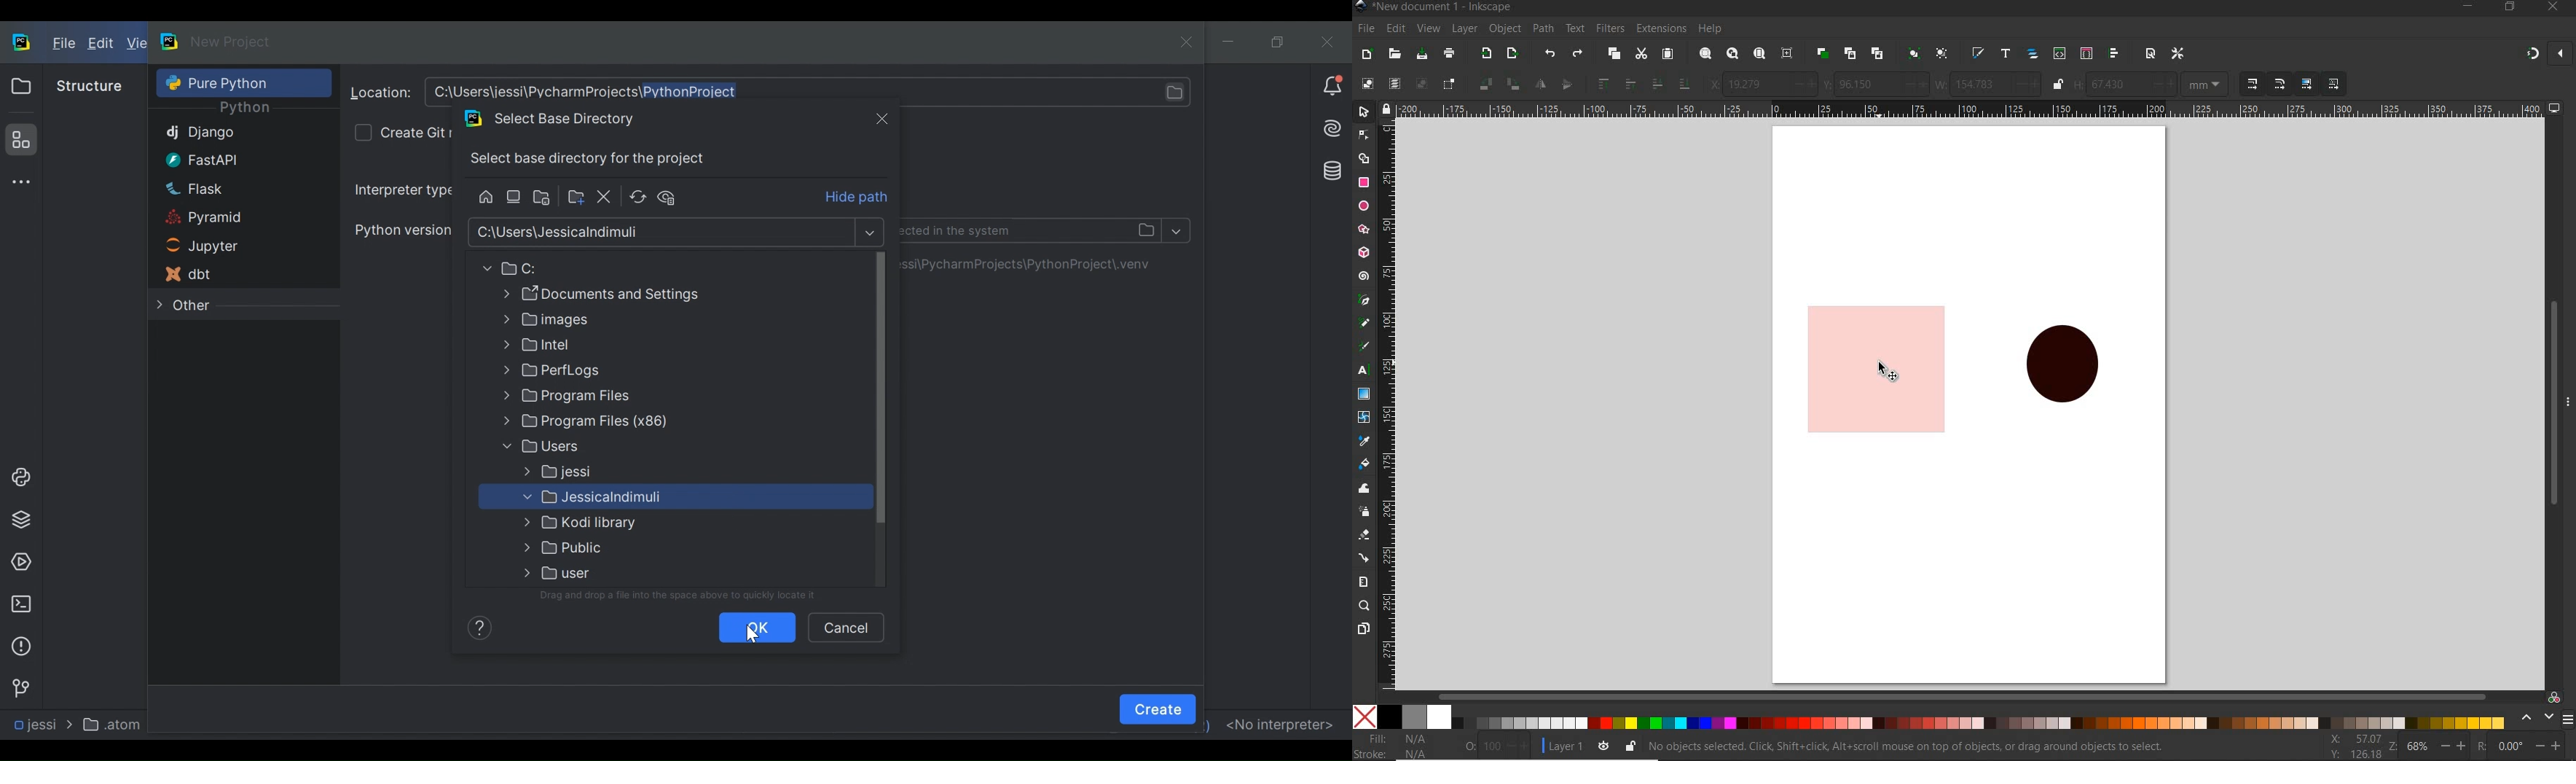  What do you see at coordinates (1880, 52) in the screenshot?
I see `unlink clone` at bounding box center [1880, 52].